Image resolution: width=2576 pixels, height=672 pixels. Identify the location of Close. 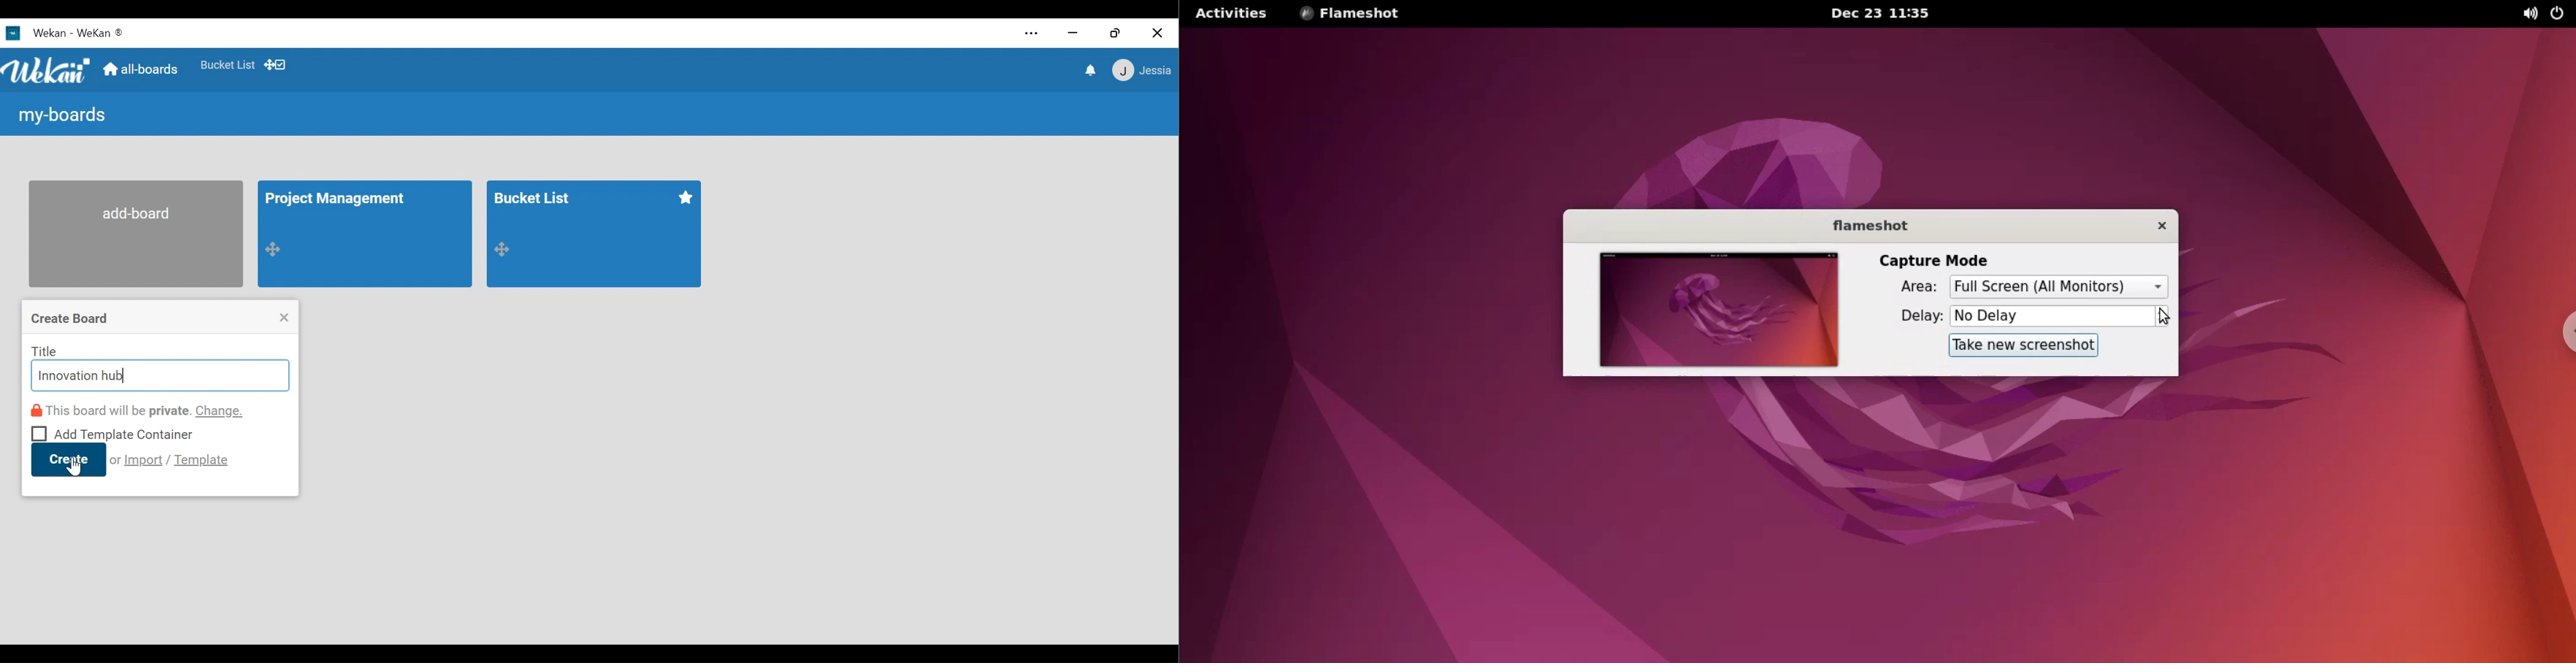
(1157, 33).